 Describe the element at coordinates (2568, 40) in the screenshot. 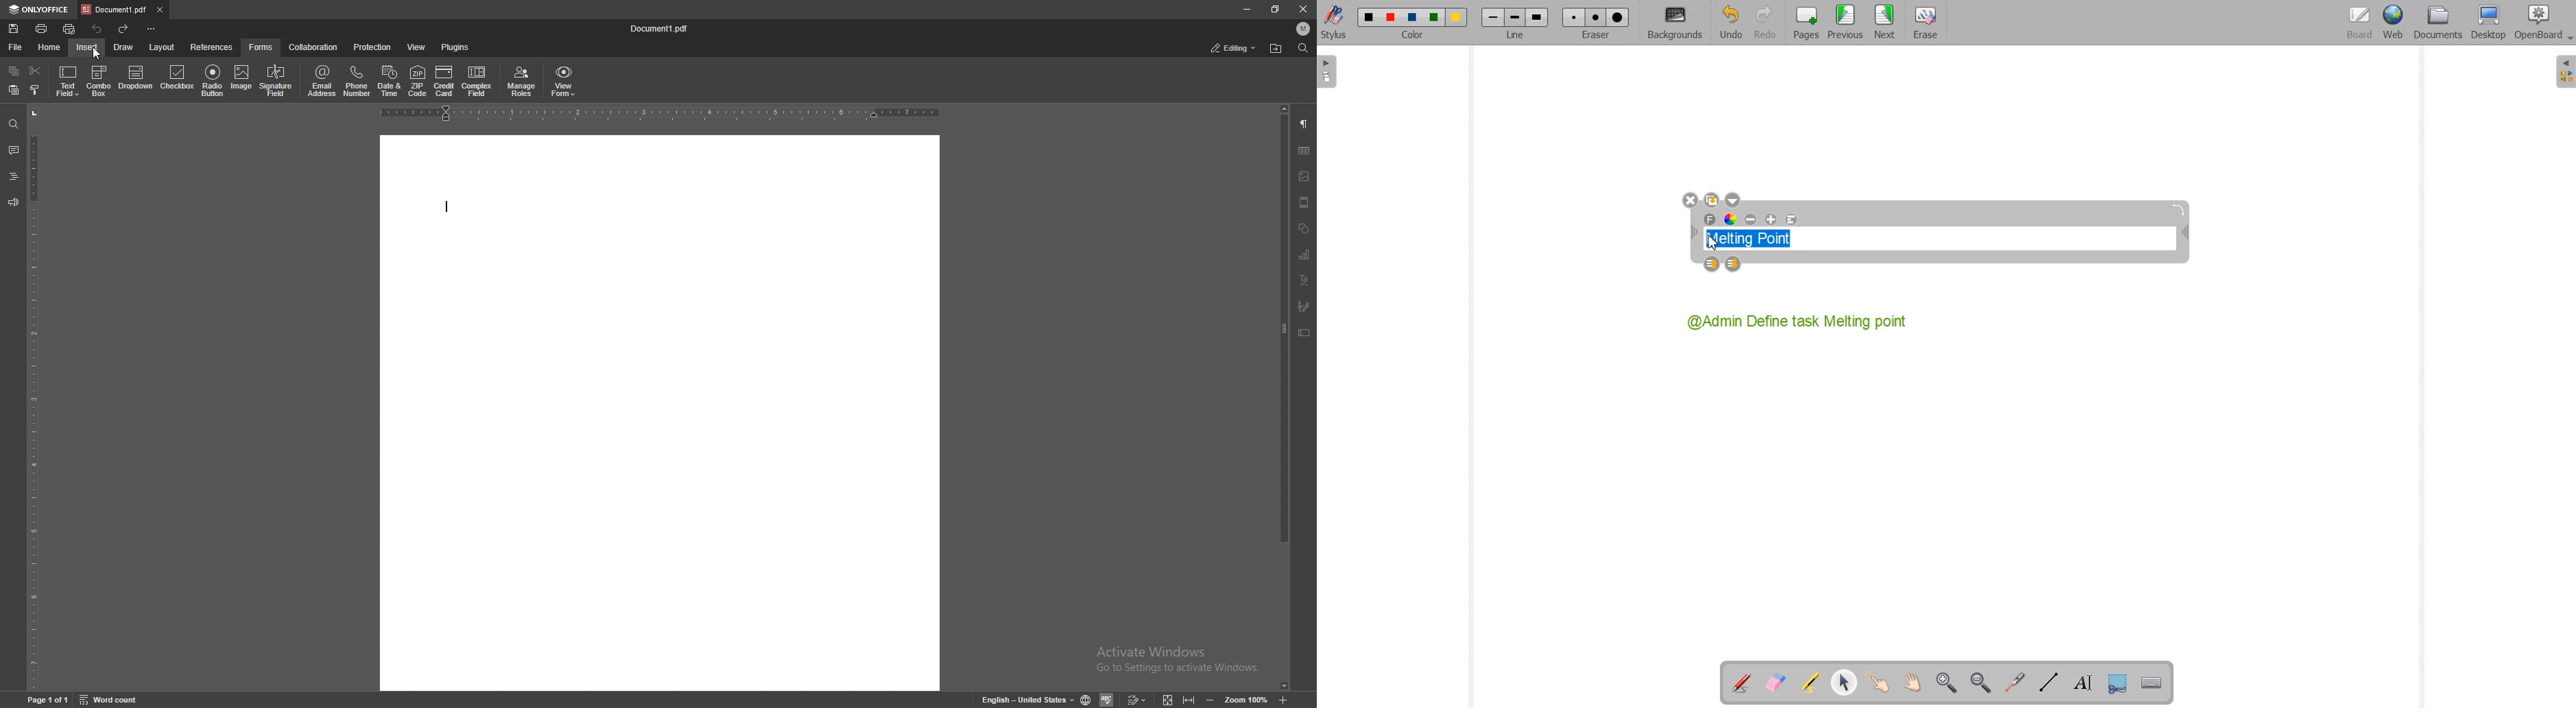

I see `Dropdown box` at that location.